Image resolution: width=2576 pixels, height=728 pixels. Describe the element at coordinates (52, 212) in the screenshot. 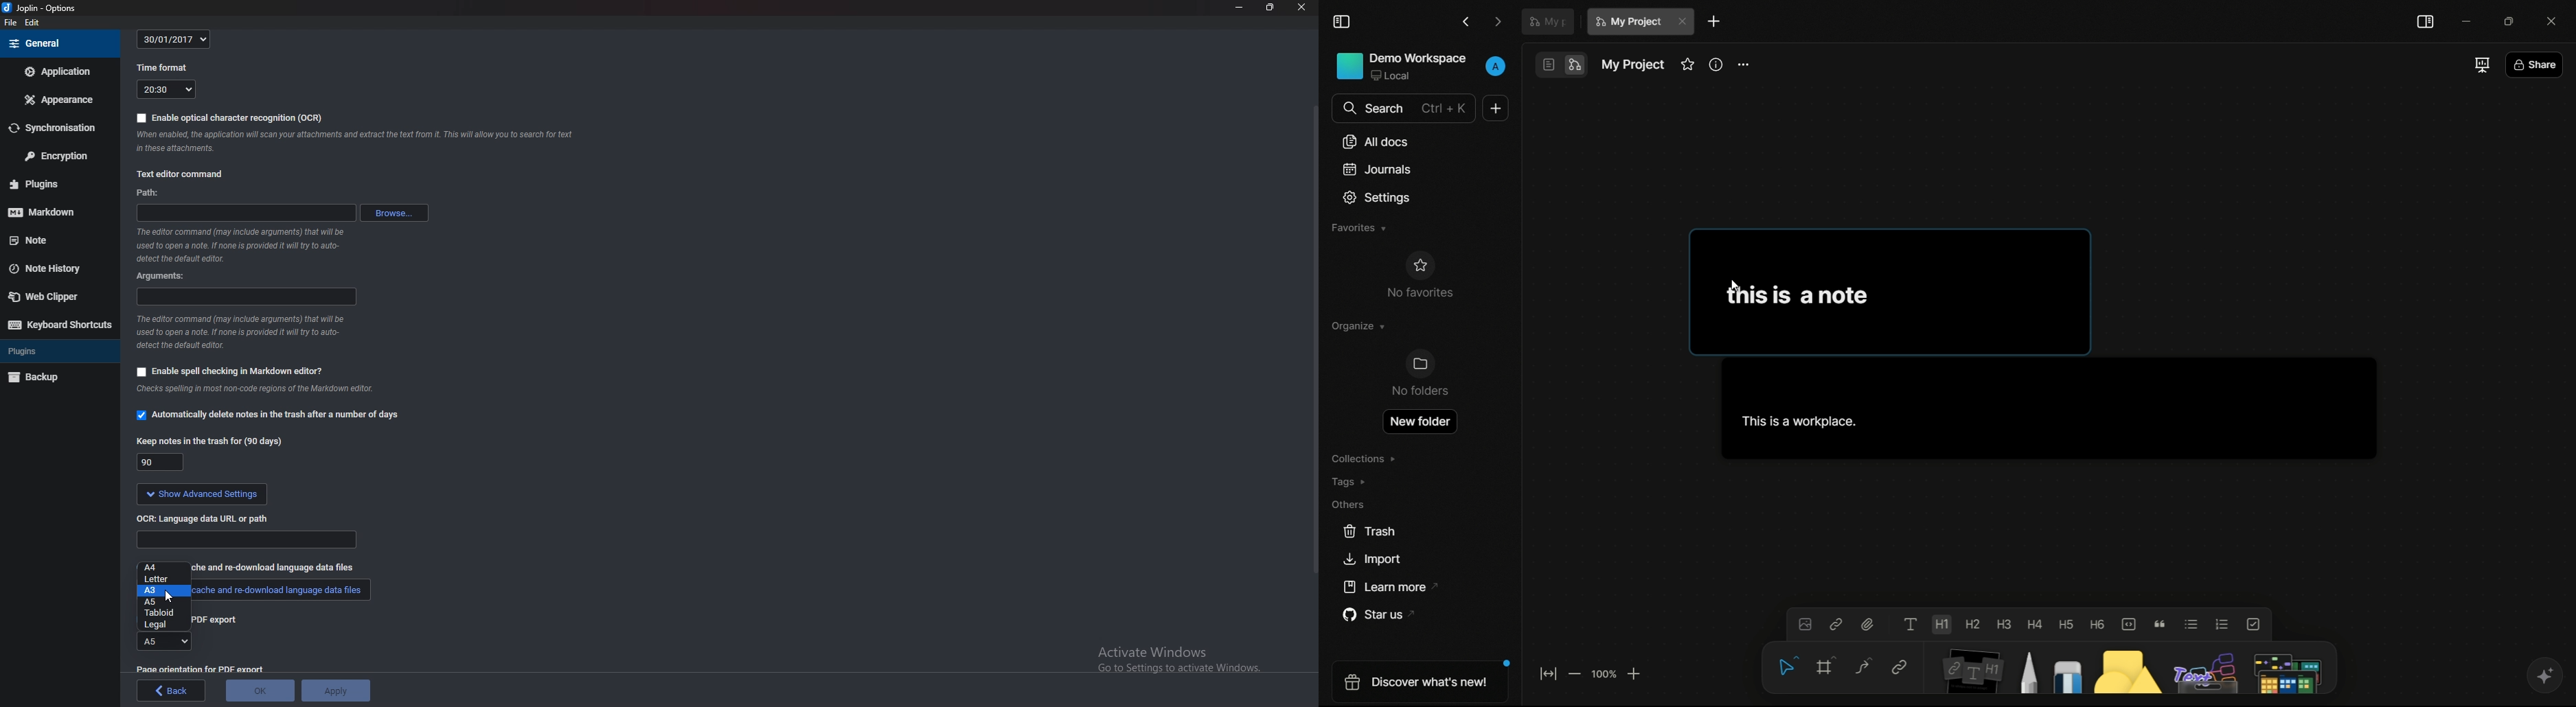

I see `Mark down` at that location.